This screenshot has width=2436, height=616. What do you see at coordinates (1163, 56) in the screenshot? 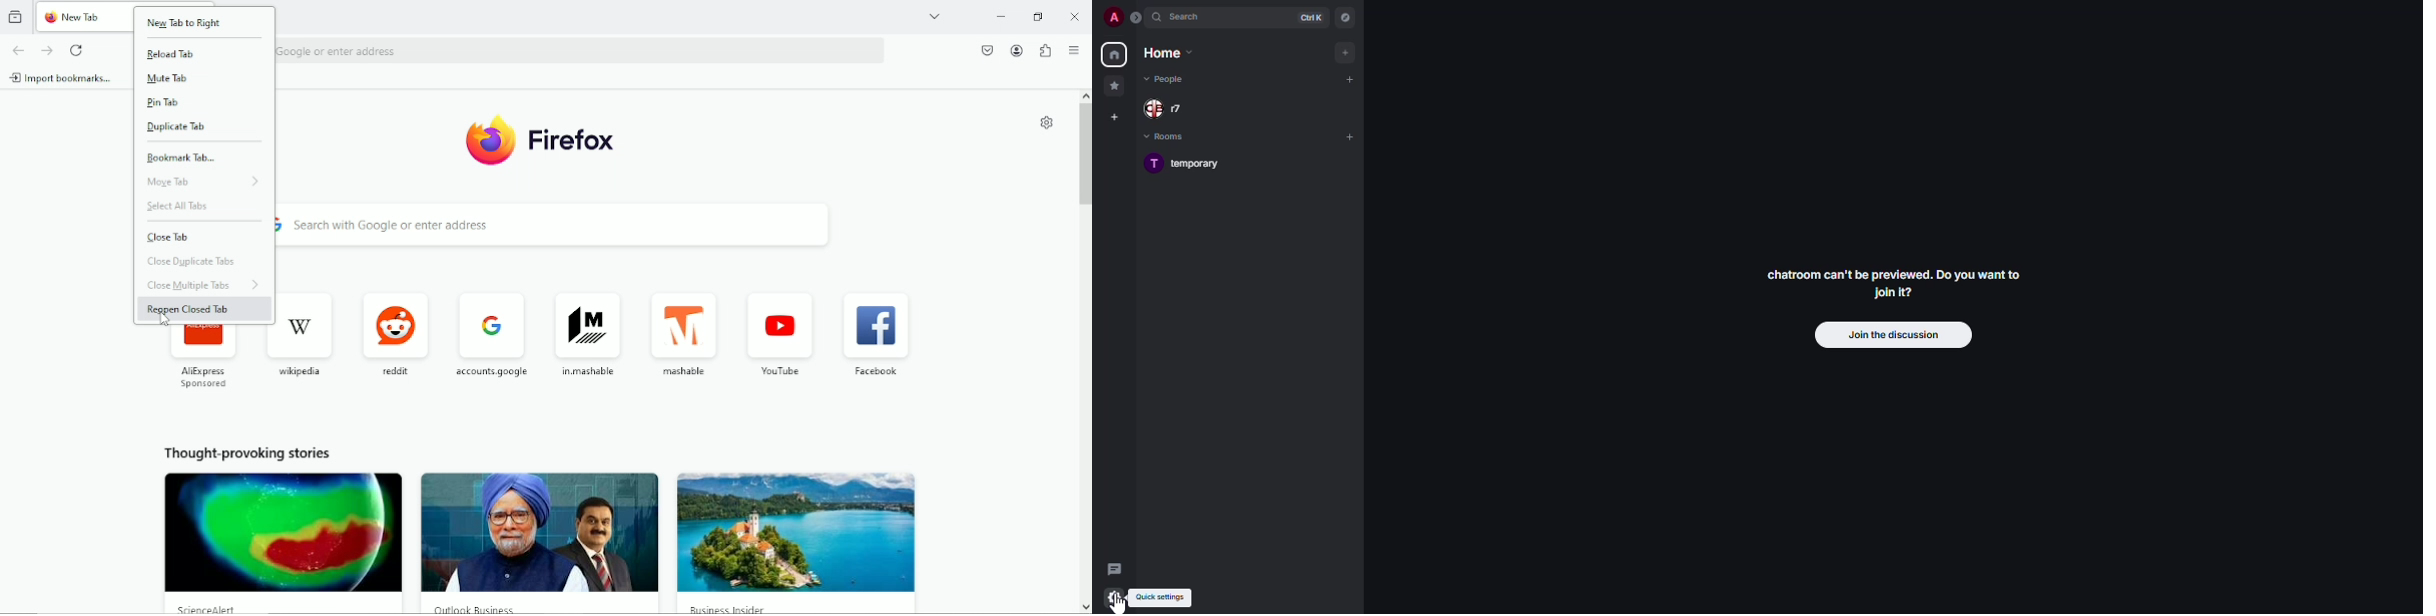
I see `home` at bounding box center [1163, 56].